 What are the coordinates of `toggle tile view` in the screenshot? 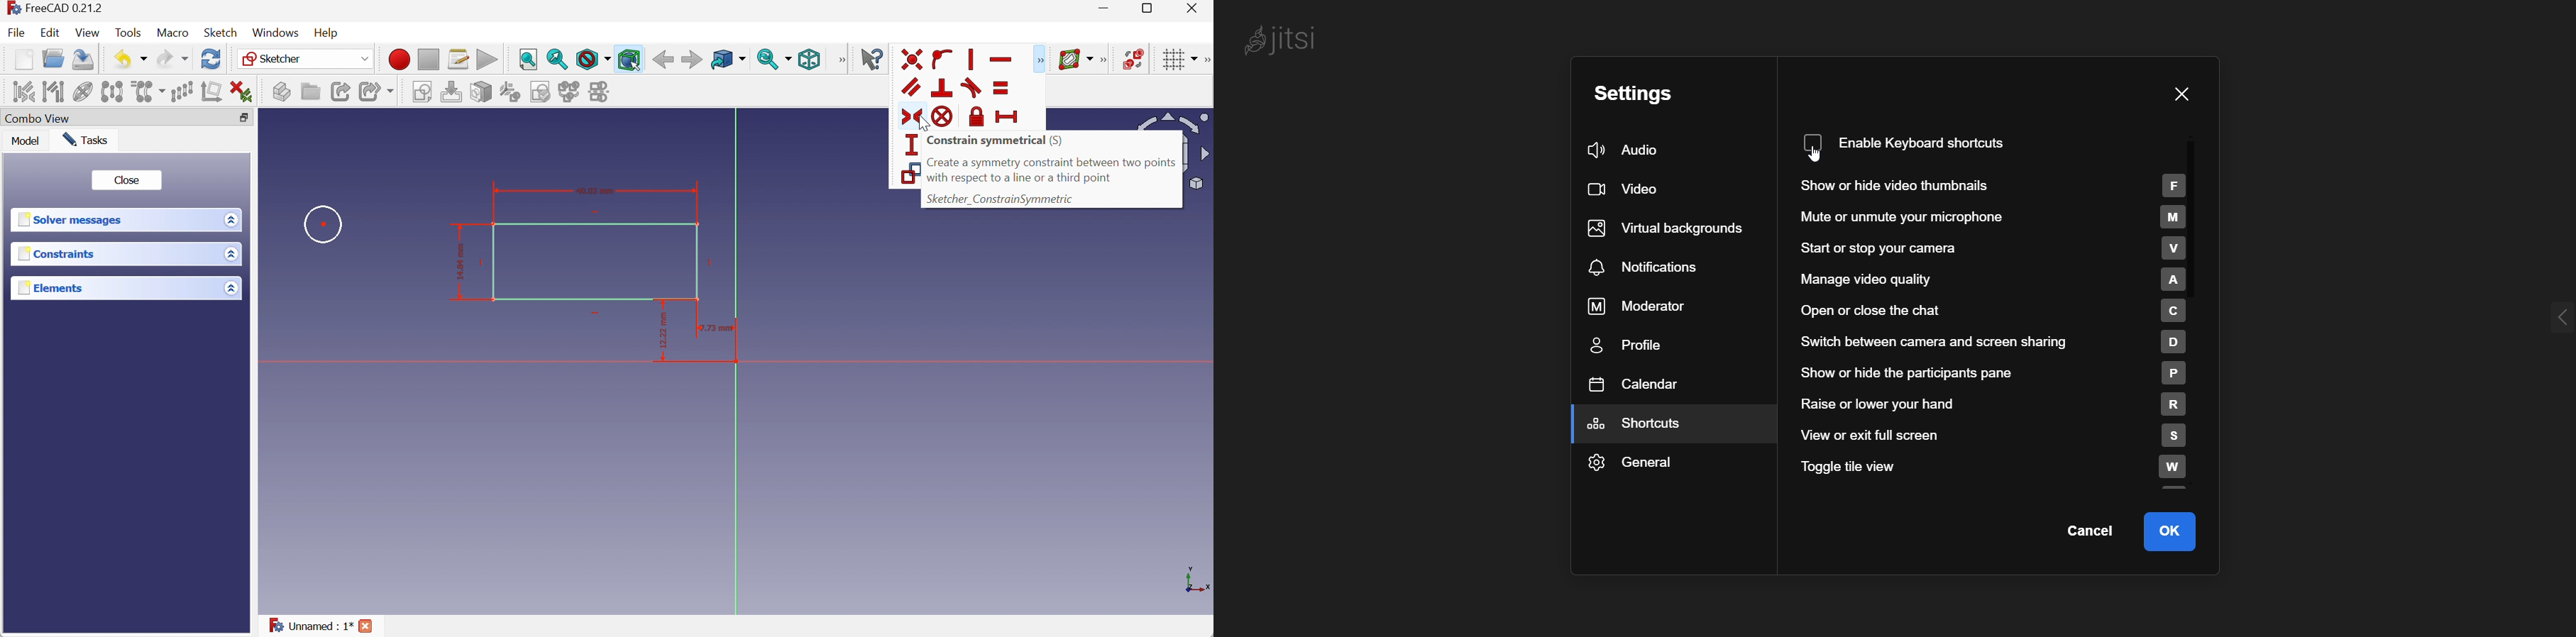 It's located at (2001, 467).